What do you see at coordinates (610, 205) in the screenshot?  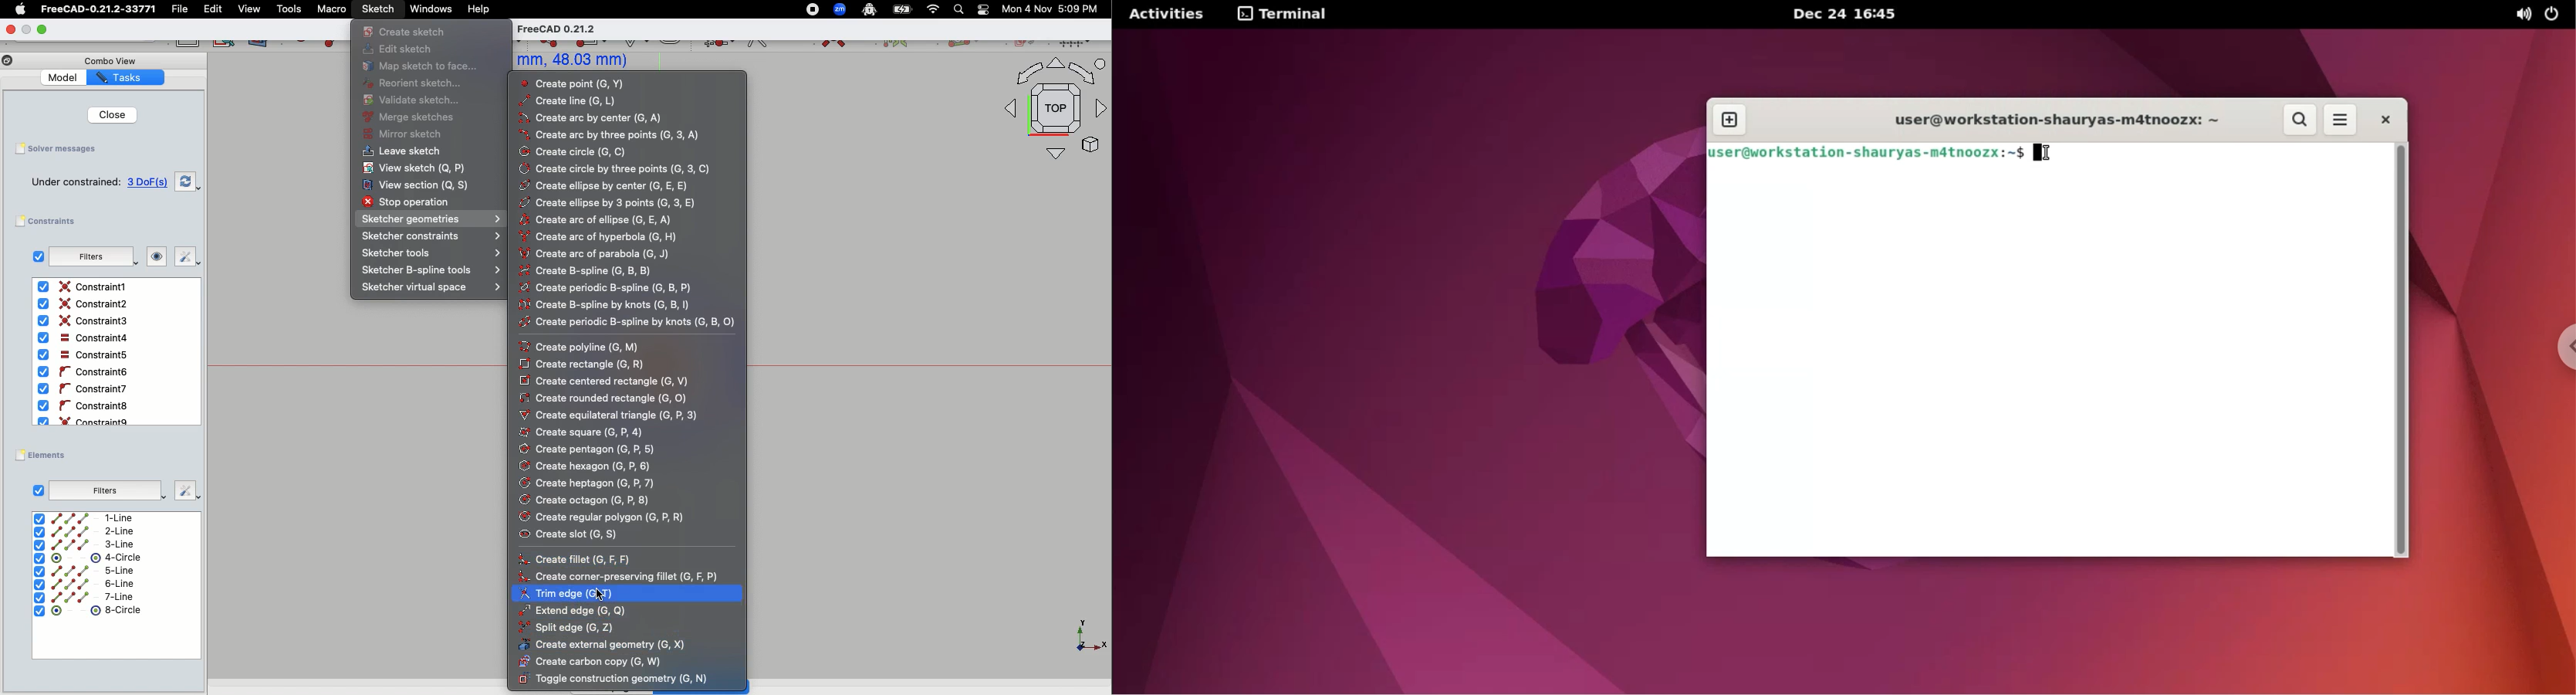 I see `Create ellipse by 3 points` at bounding box center [610, 205].